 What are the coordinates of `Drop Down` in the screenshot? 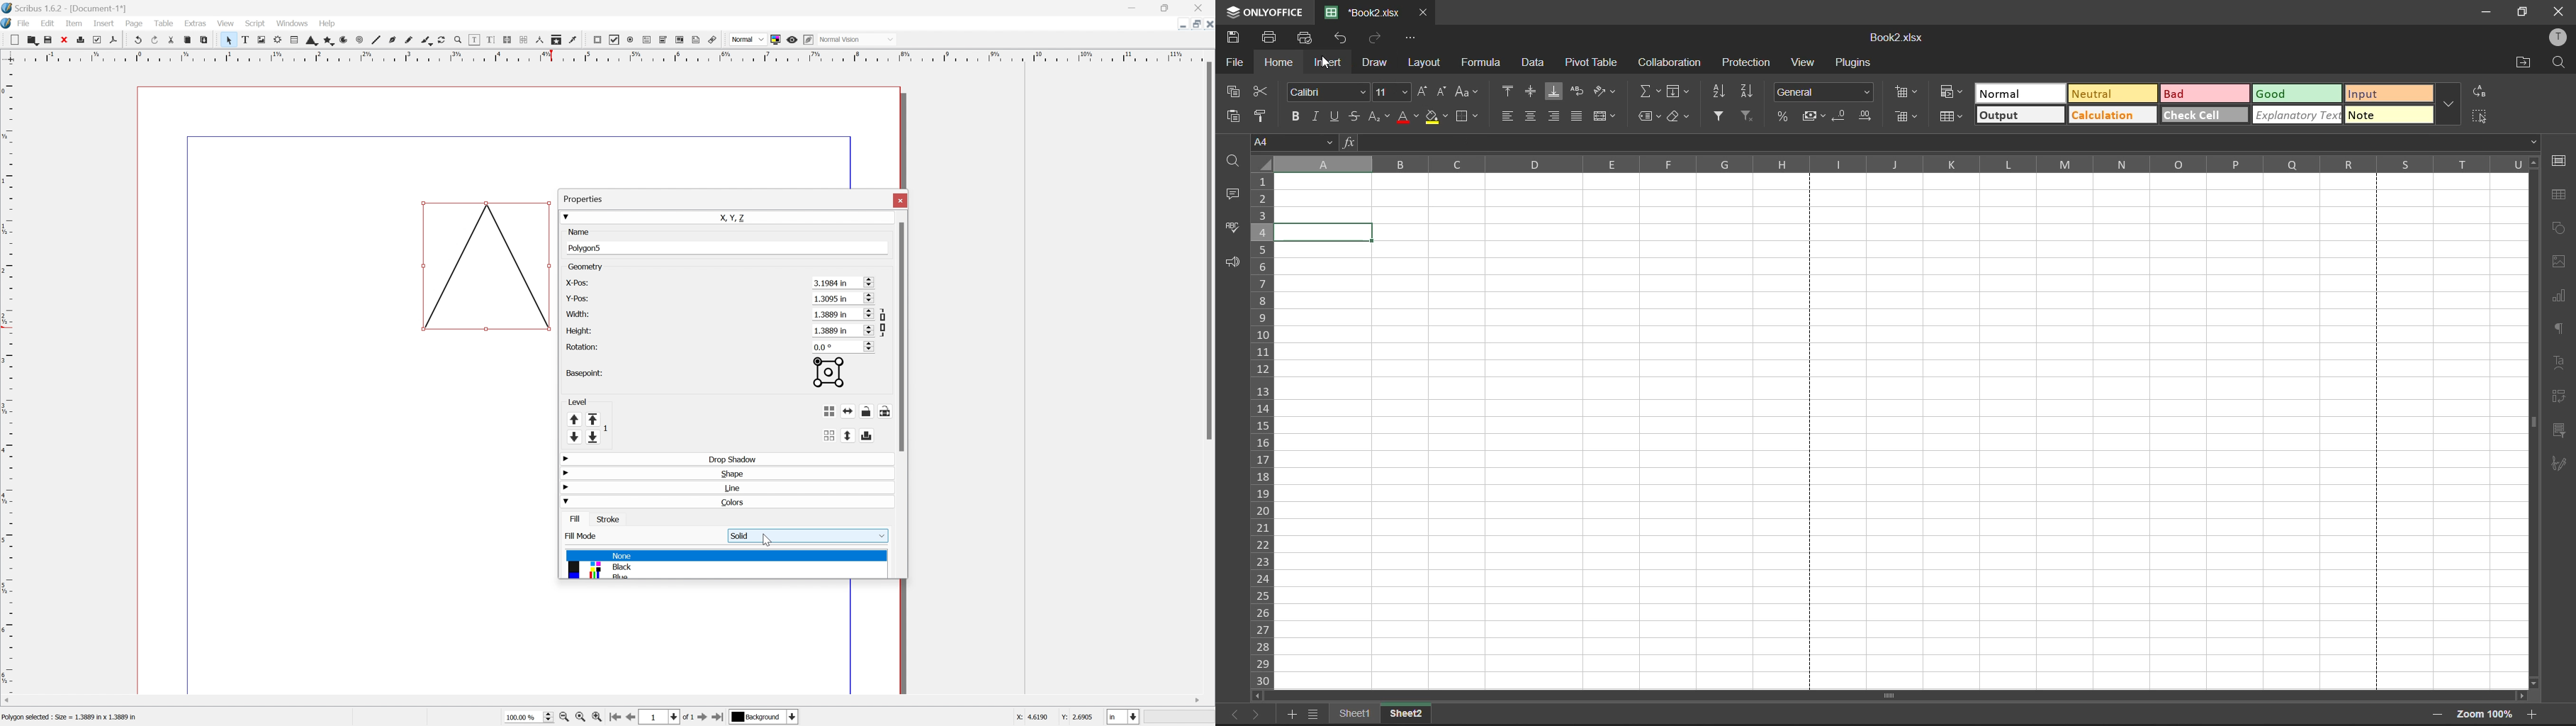 It's located at (566, 216).